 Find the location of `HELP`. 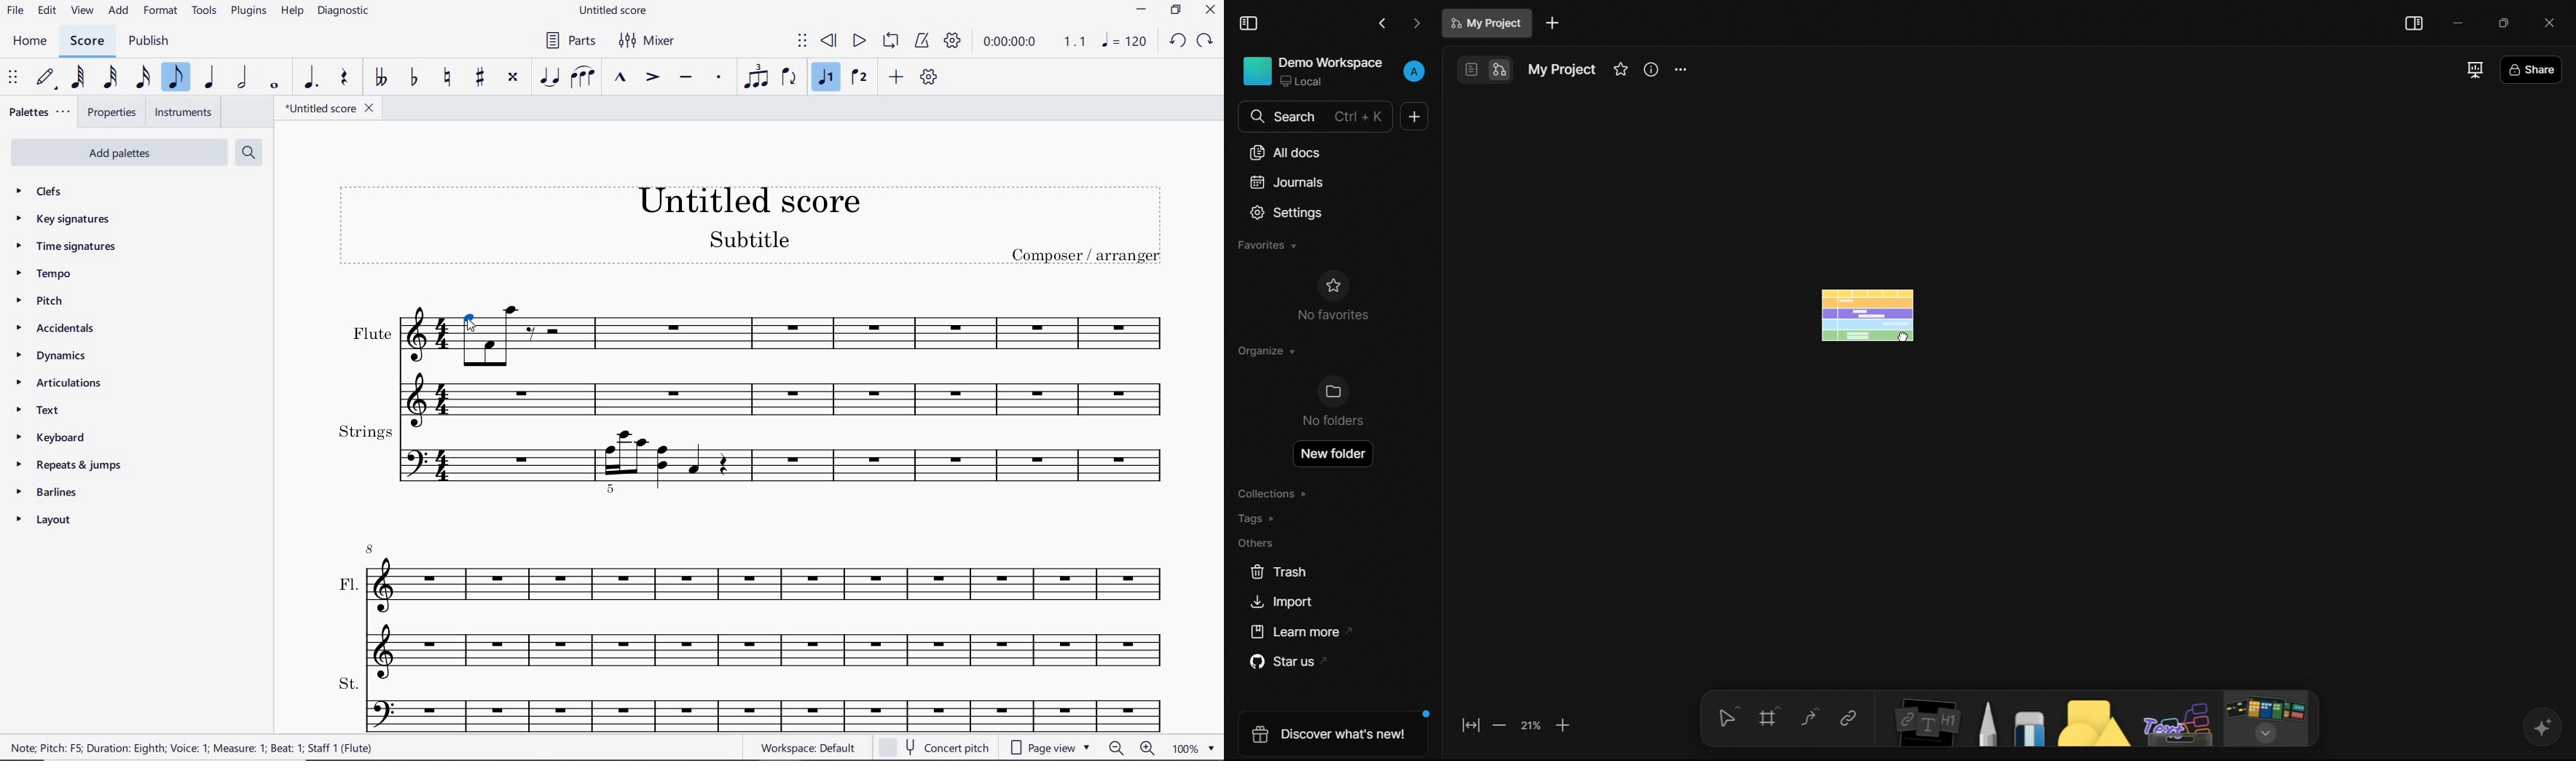

HELP is located at coordinates (291, 12).